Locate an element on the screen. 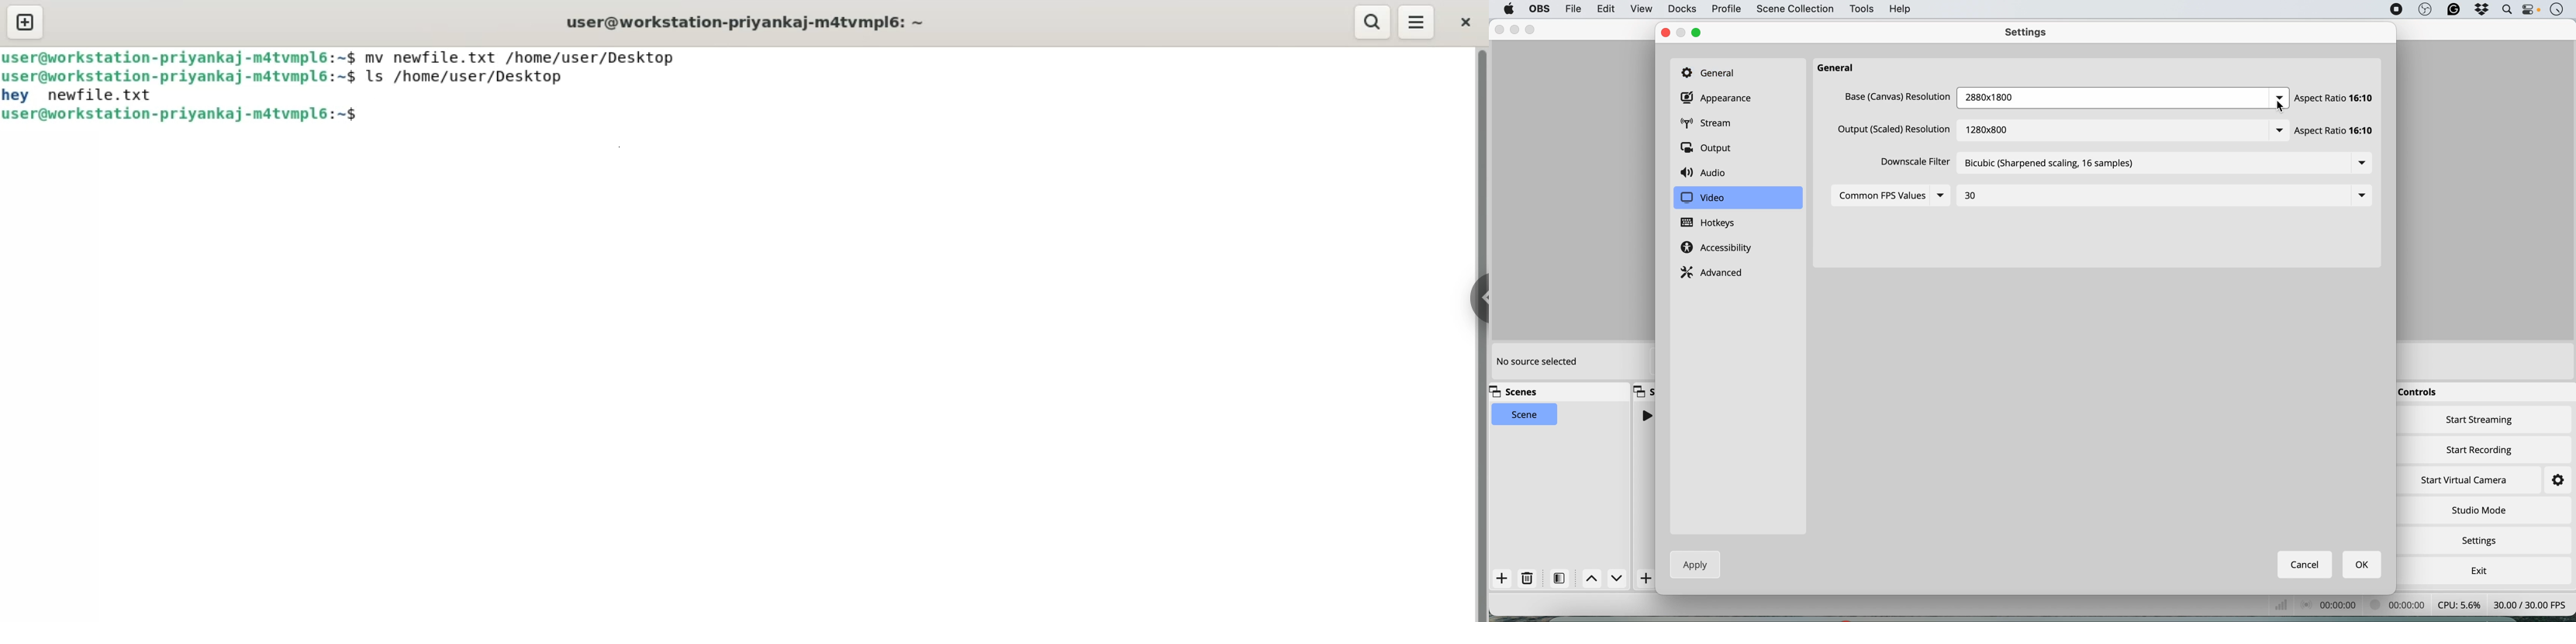  view is located at coordinates (1641, 10).